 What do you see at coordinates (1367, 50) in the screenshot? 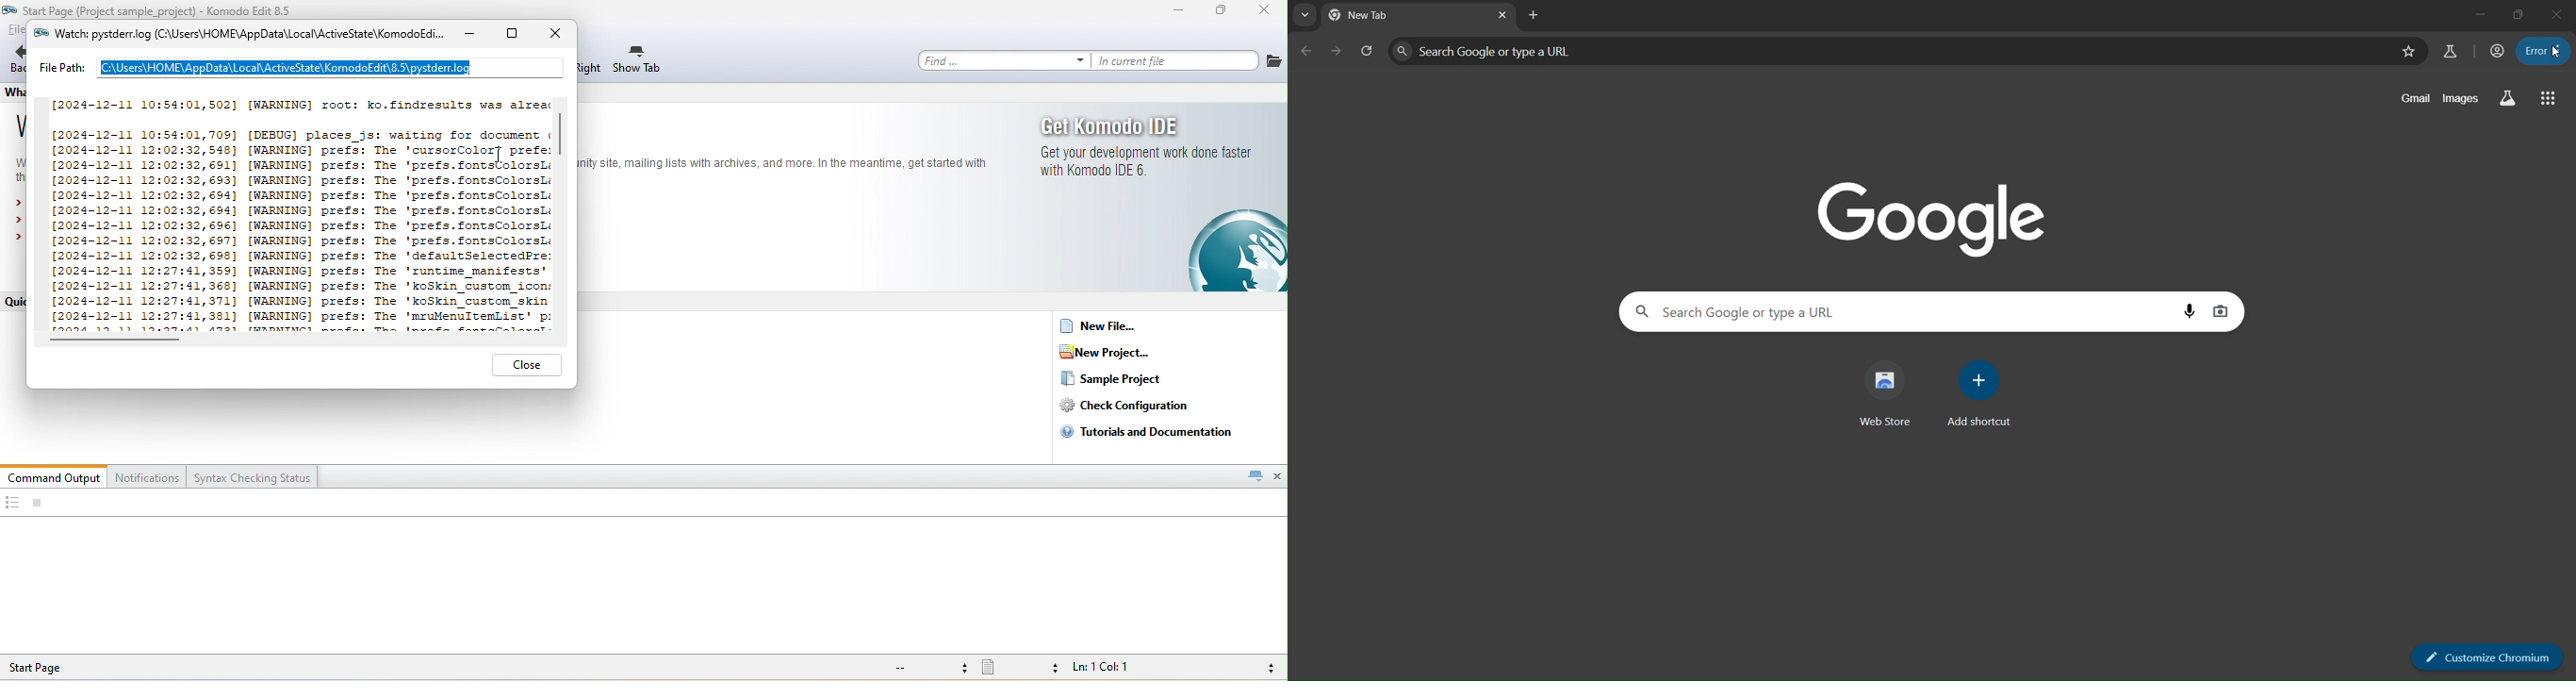
I see `search panel` at bounding box center [1367, 50].